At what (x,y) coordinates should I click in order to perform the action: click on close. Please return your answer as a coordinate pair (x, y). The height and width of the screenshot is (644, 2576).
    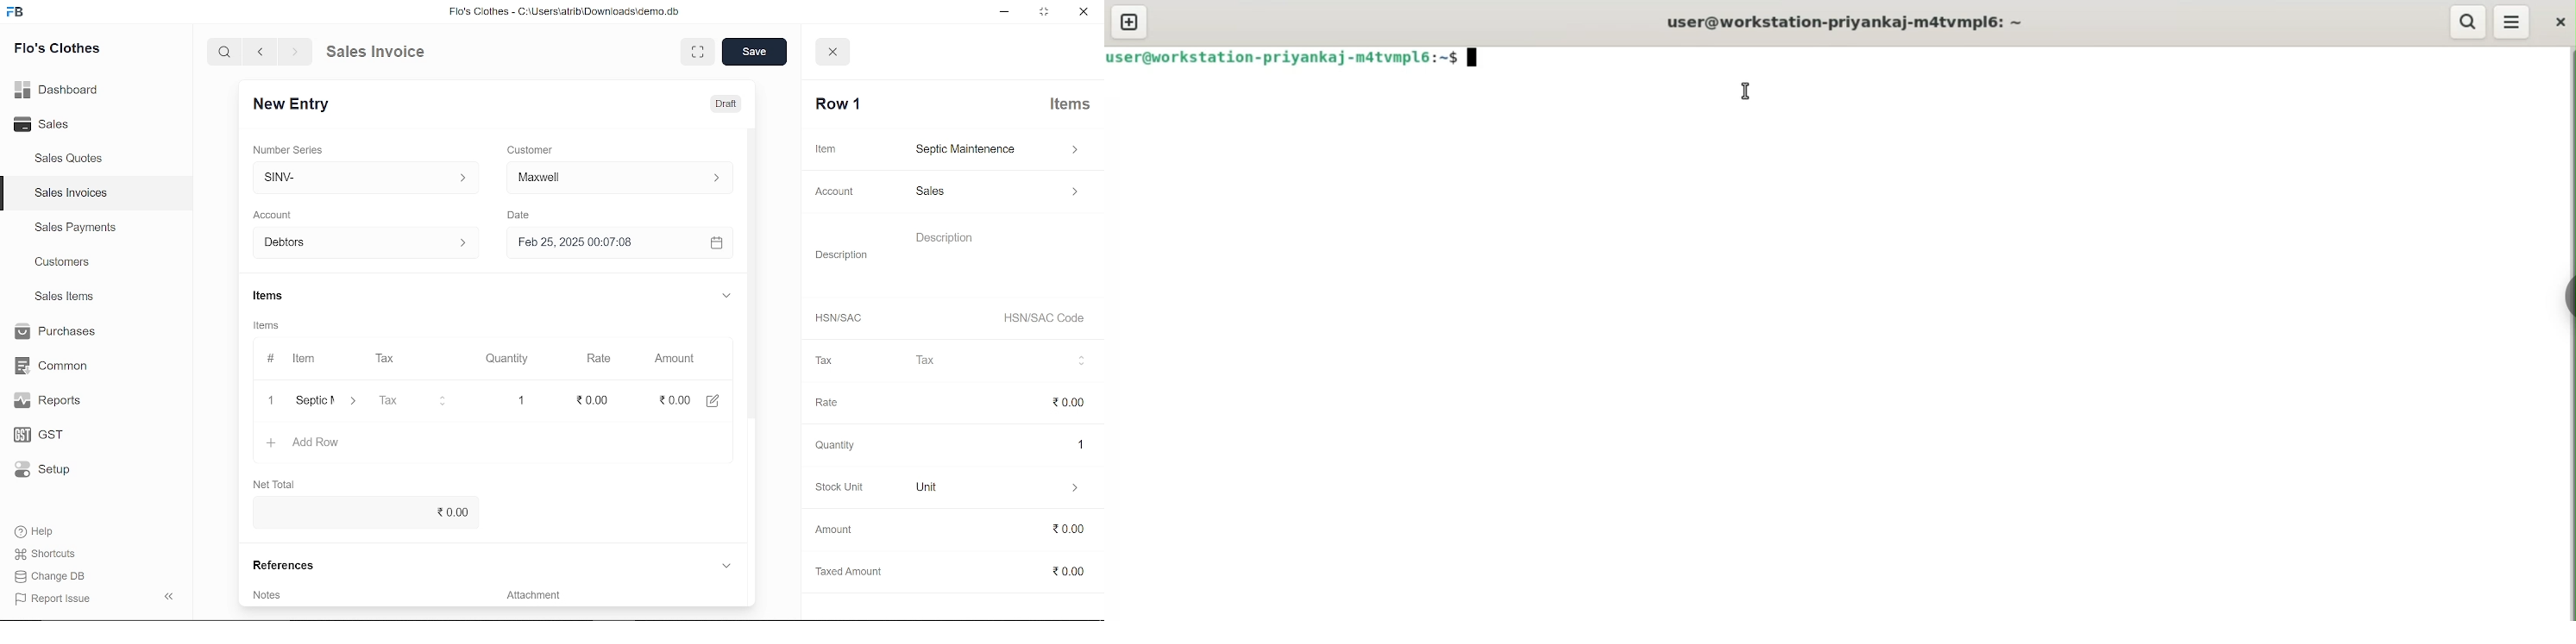
    Looking at the image, I should click on (1082, 10).